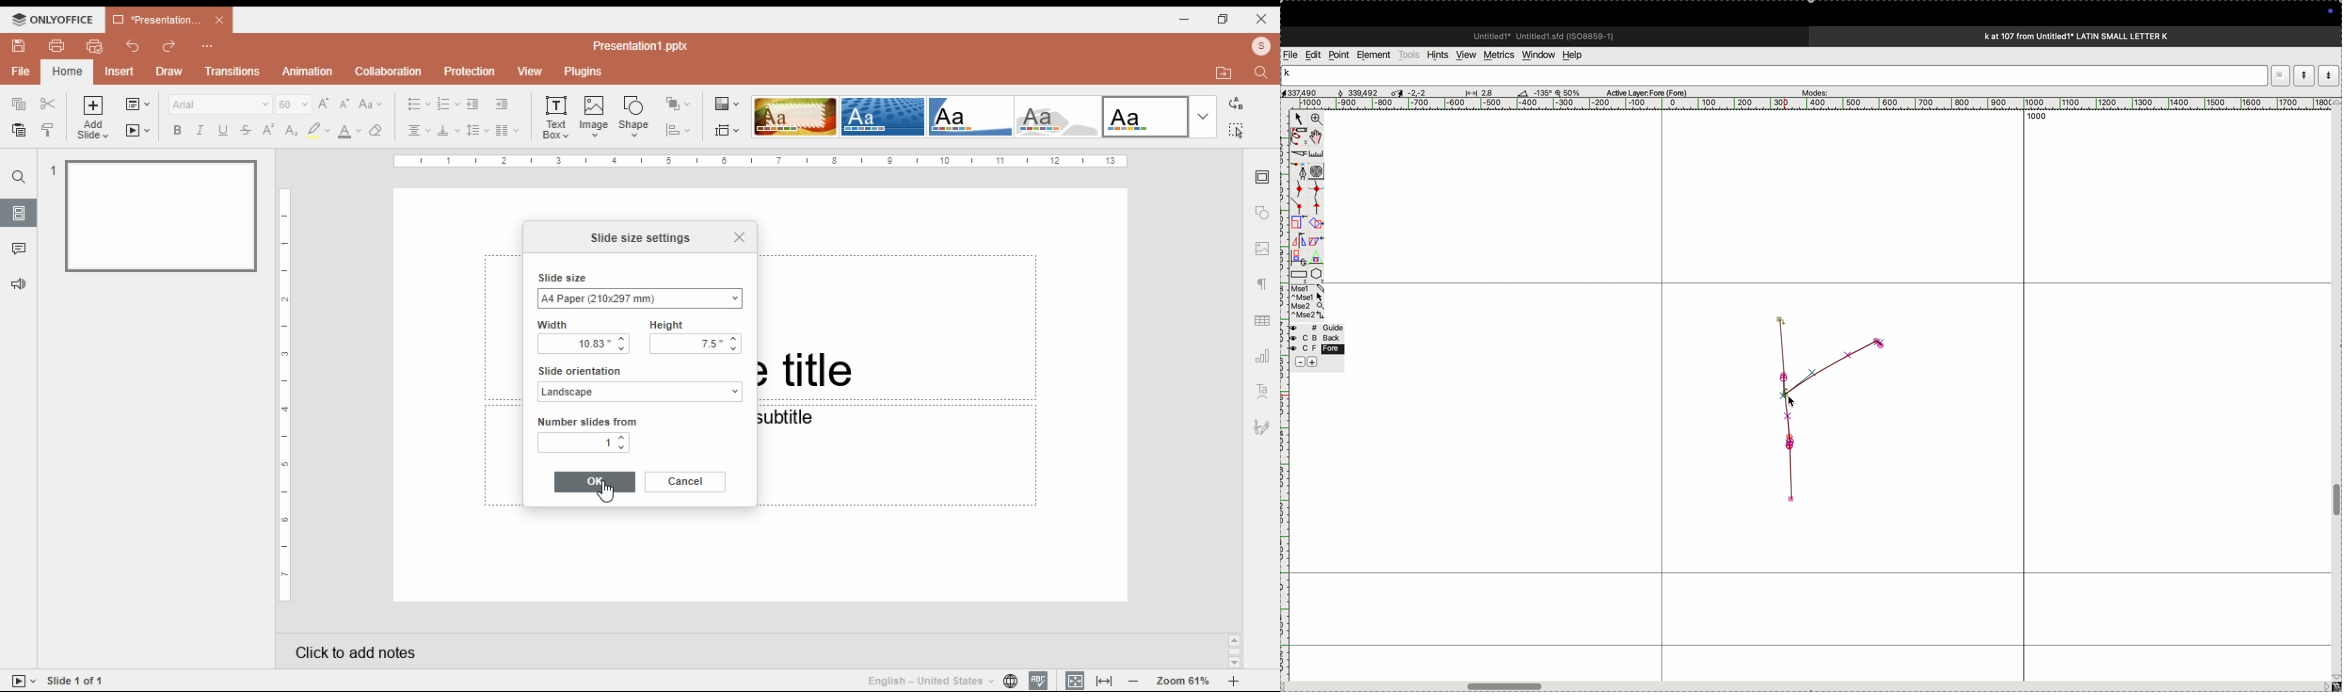 Image resolution: width=2352 pixels, height=700 pixels. I want to click on toggle screen, so click(1507, 685).